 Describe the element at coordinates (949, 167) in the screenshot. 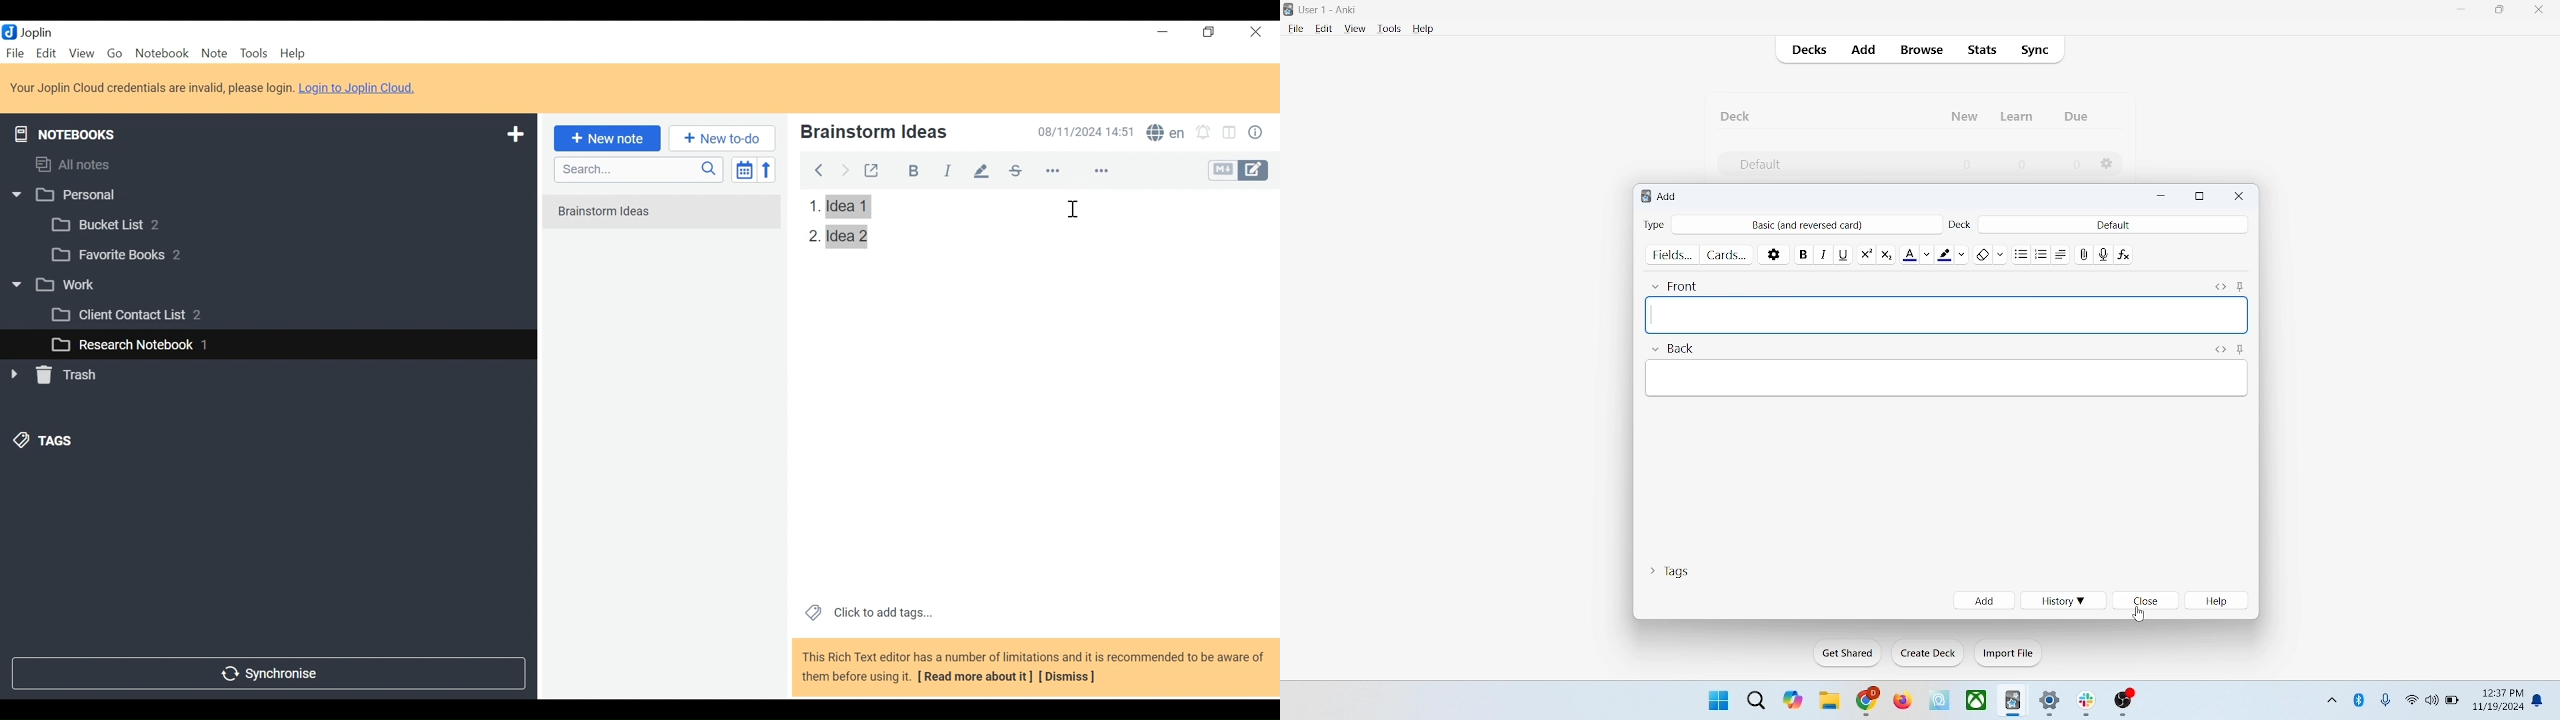

I see `italiac` at that location.